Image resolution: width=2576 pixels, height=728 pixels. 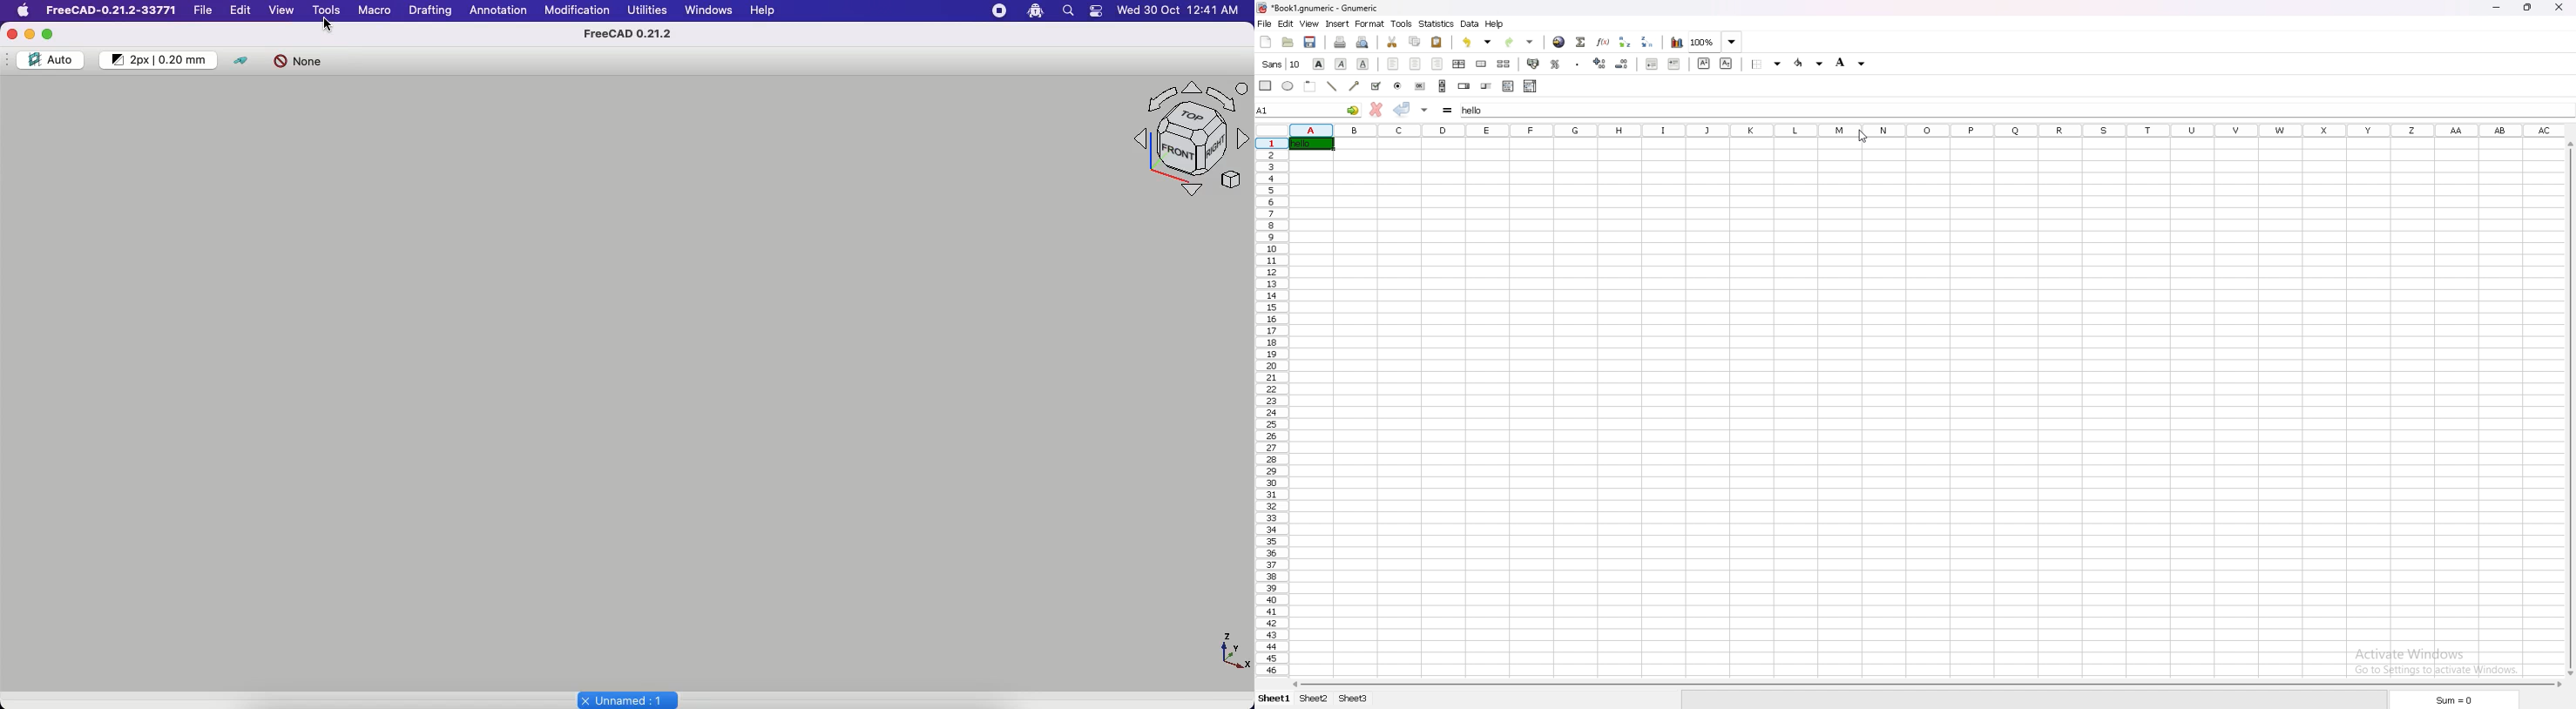 What do you see at coordinates (2452, 700) in the screenshot?
I see `Sum=0` at bounding box center [2452, 700].